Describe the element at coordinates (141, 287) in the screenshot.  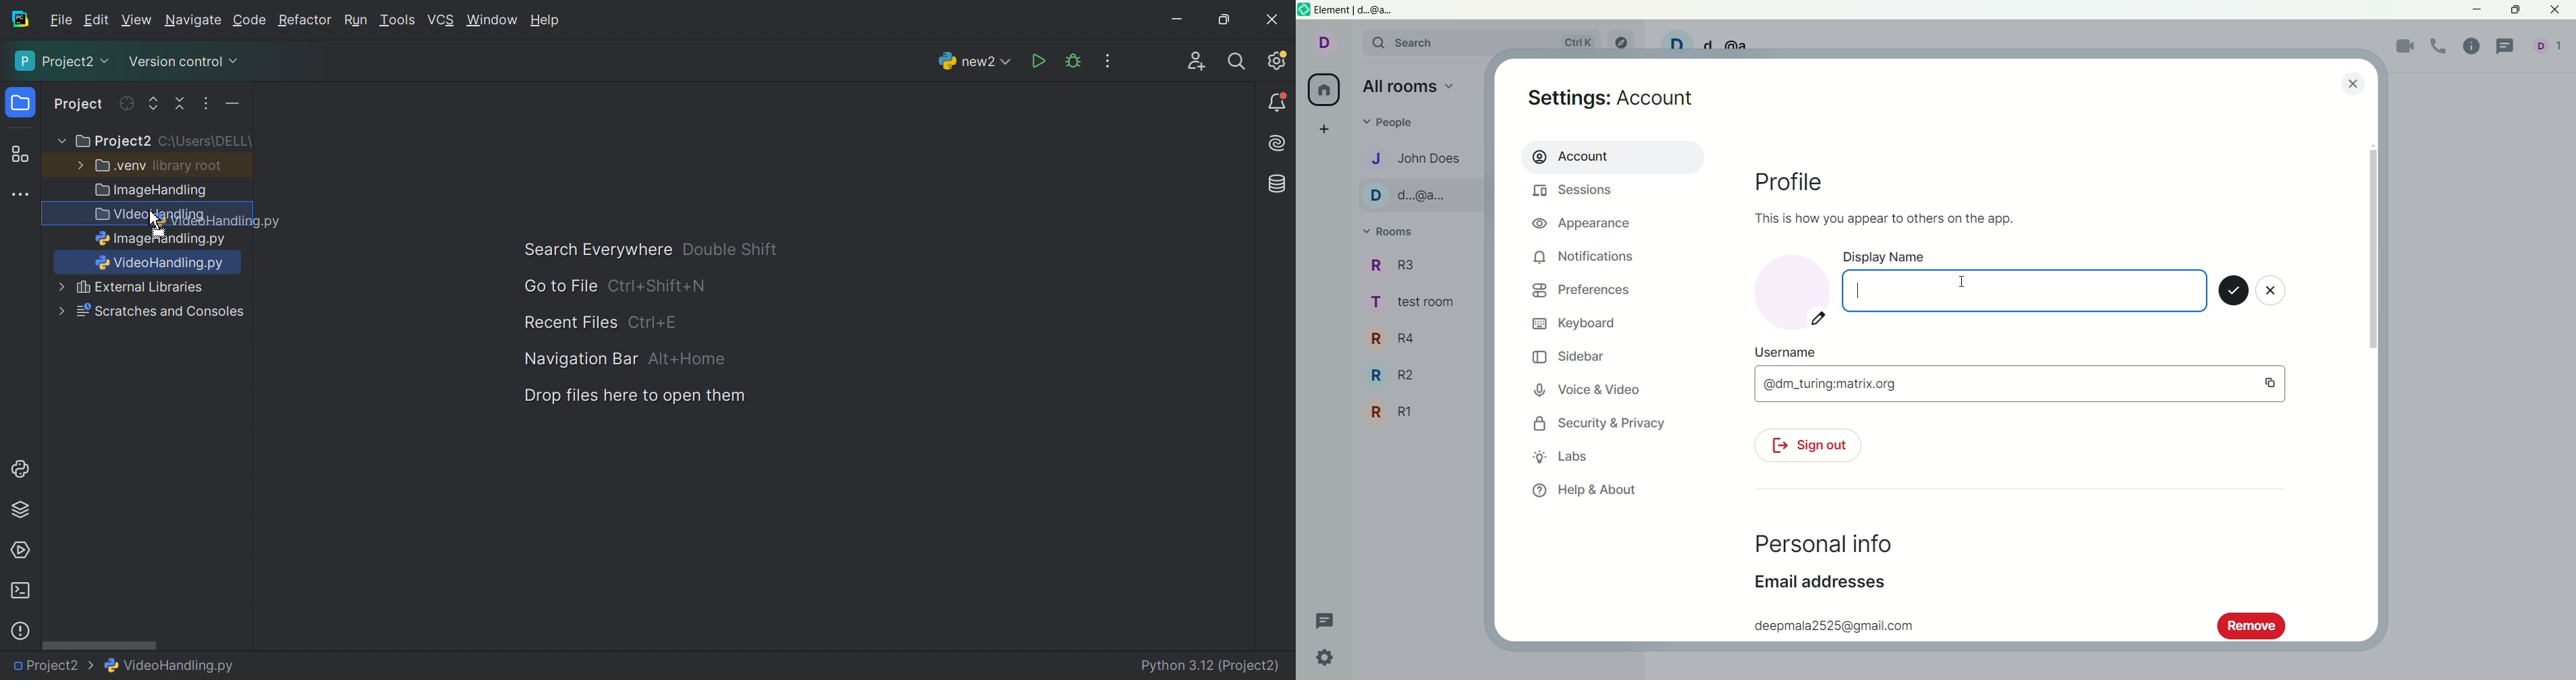
I see `External Libraries` at that location.